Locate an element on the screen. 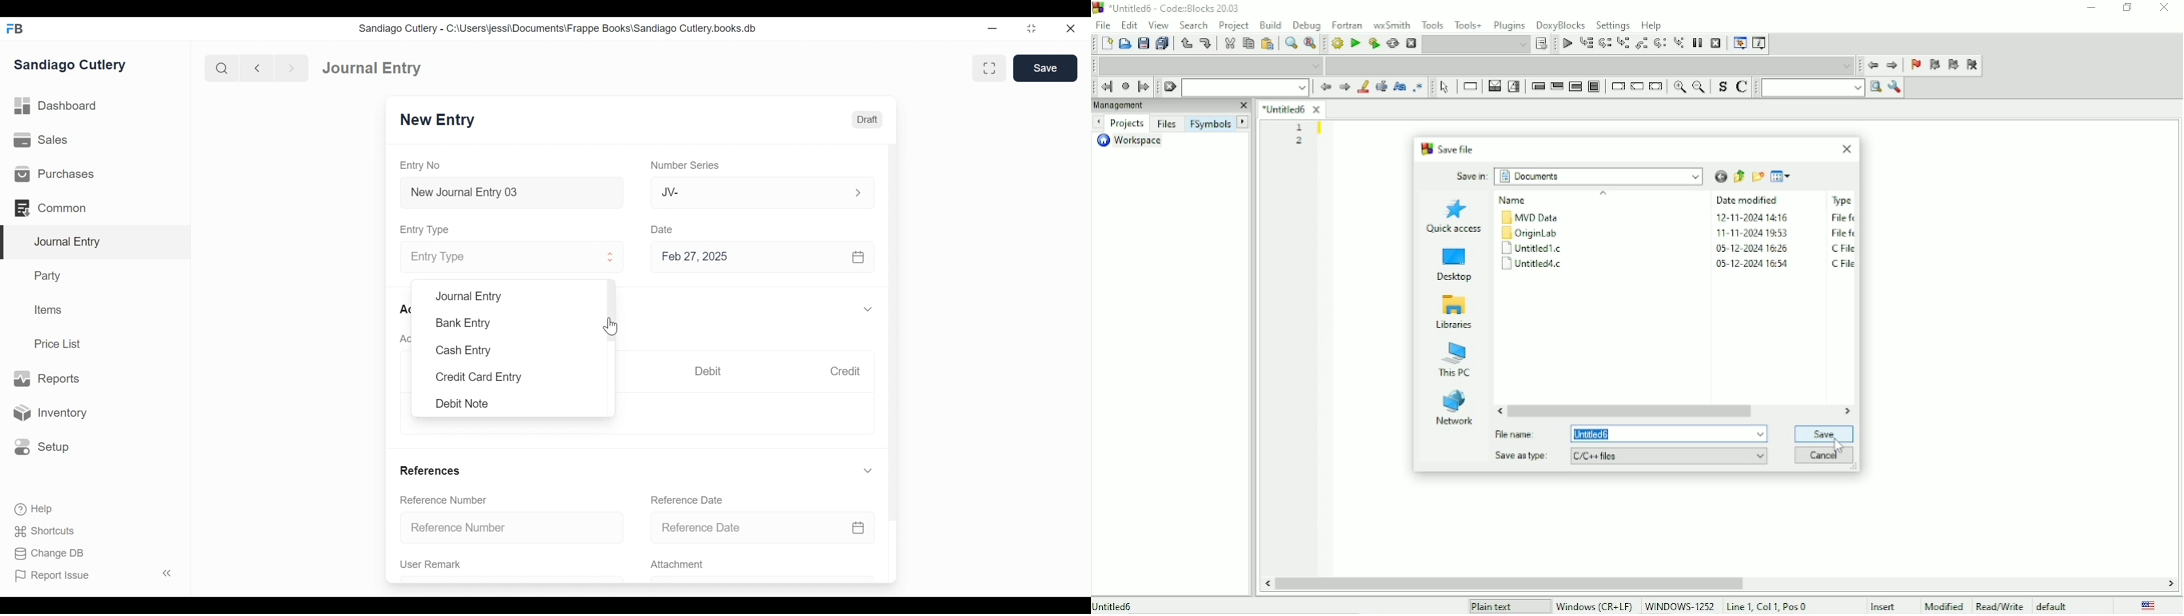 Image resolution: width=2184 pixels, height=616 pixels. Entry Type is located at coordinates (427, 230).